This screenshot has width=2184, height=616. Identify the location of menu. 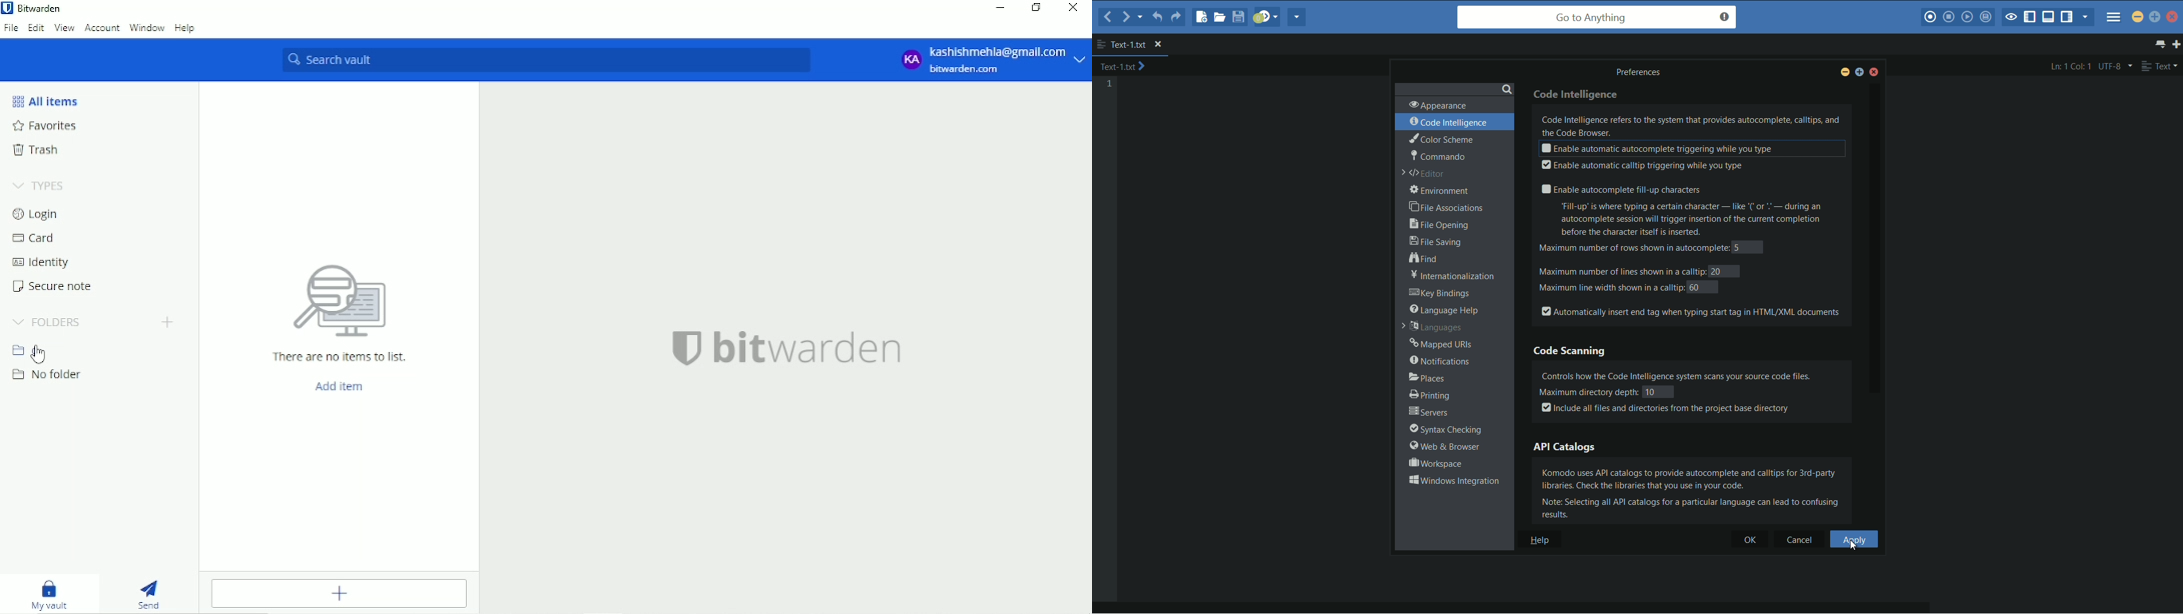
(2114, 14).